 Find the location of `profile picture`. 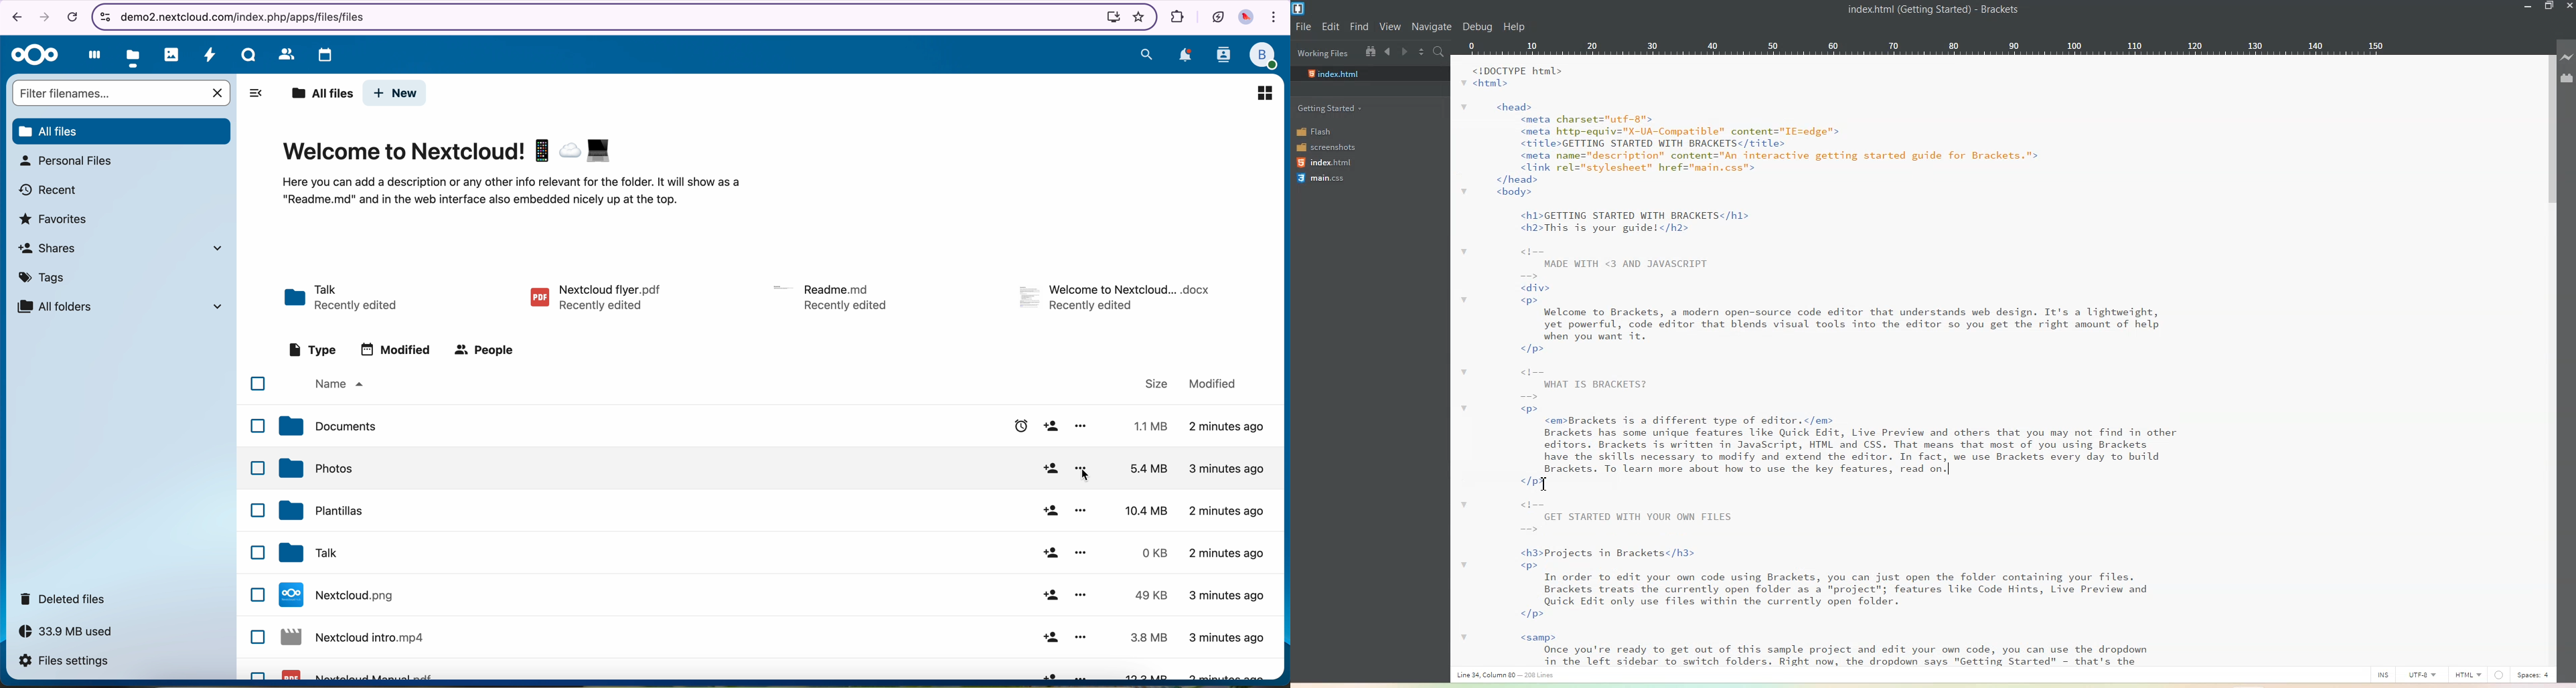

profile picture is located at coordinates (1248, 19).